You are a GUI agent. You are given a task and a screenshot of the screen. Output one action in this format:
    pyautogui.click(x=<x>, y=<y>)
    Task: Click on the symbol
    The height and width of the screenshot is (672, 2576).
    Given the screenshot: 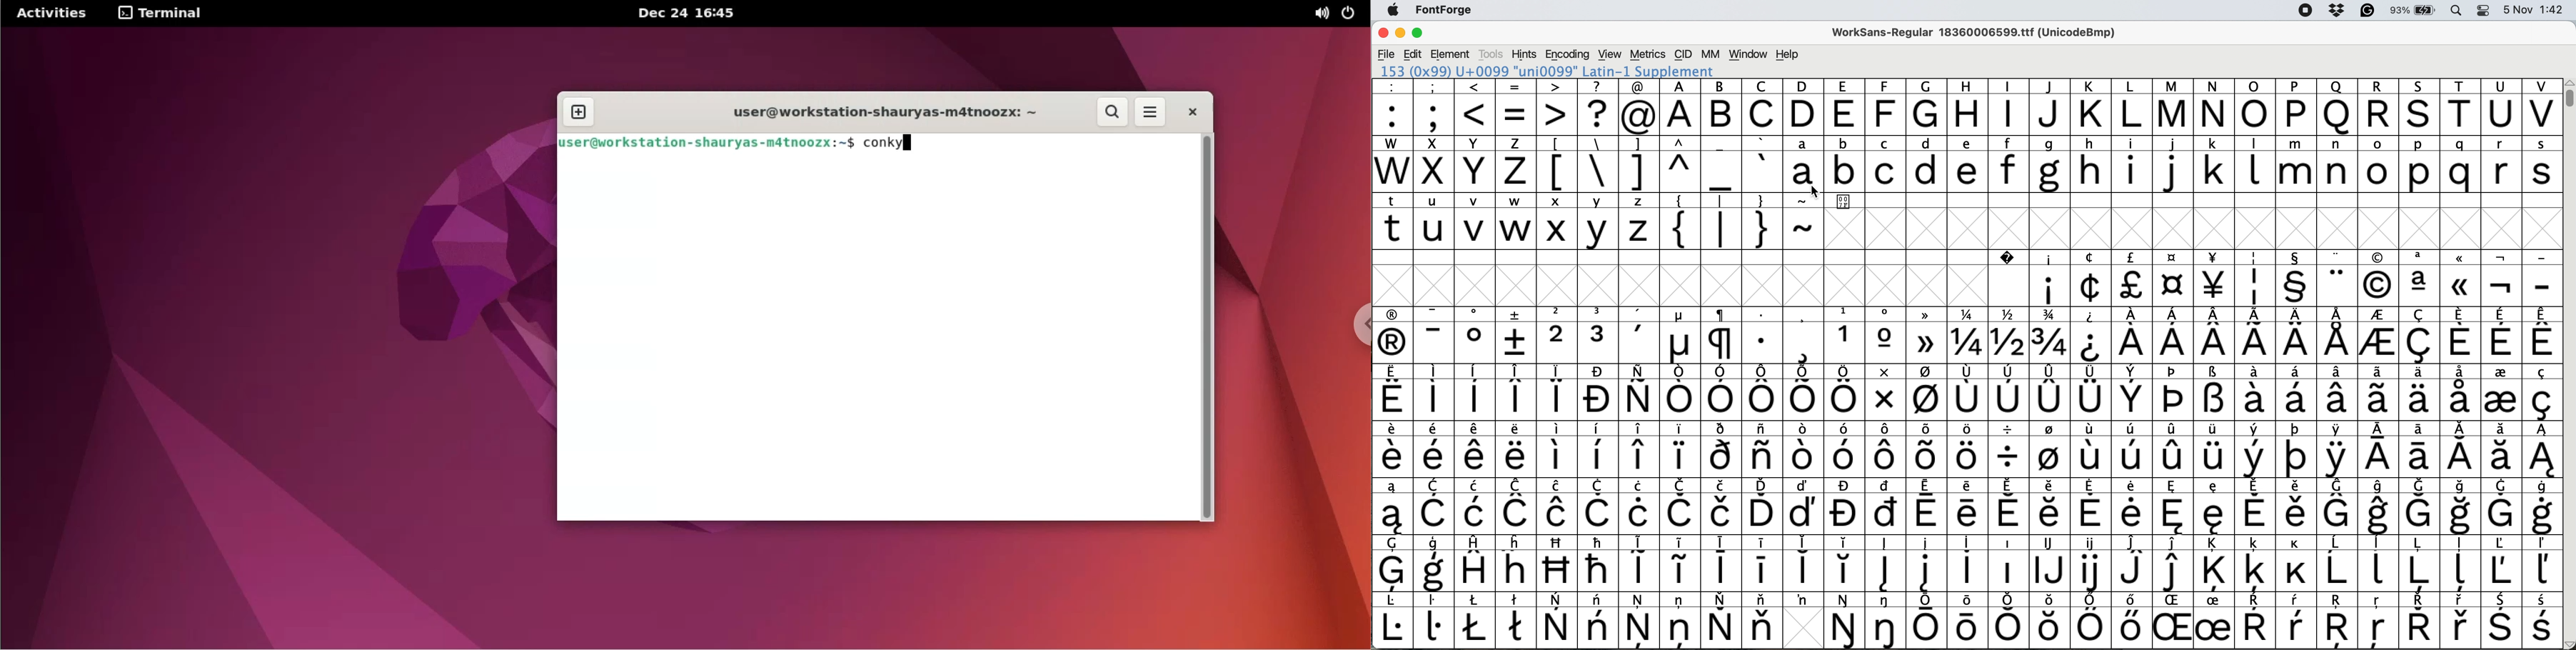 What is the action you would take?
    pyautogui.click(x=1803, y=450)
    